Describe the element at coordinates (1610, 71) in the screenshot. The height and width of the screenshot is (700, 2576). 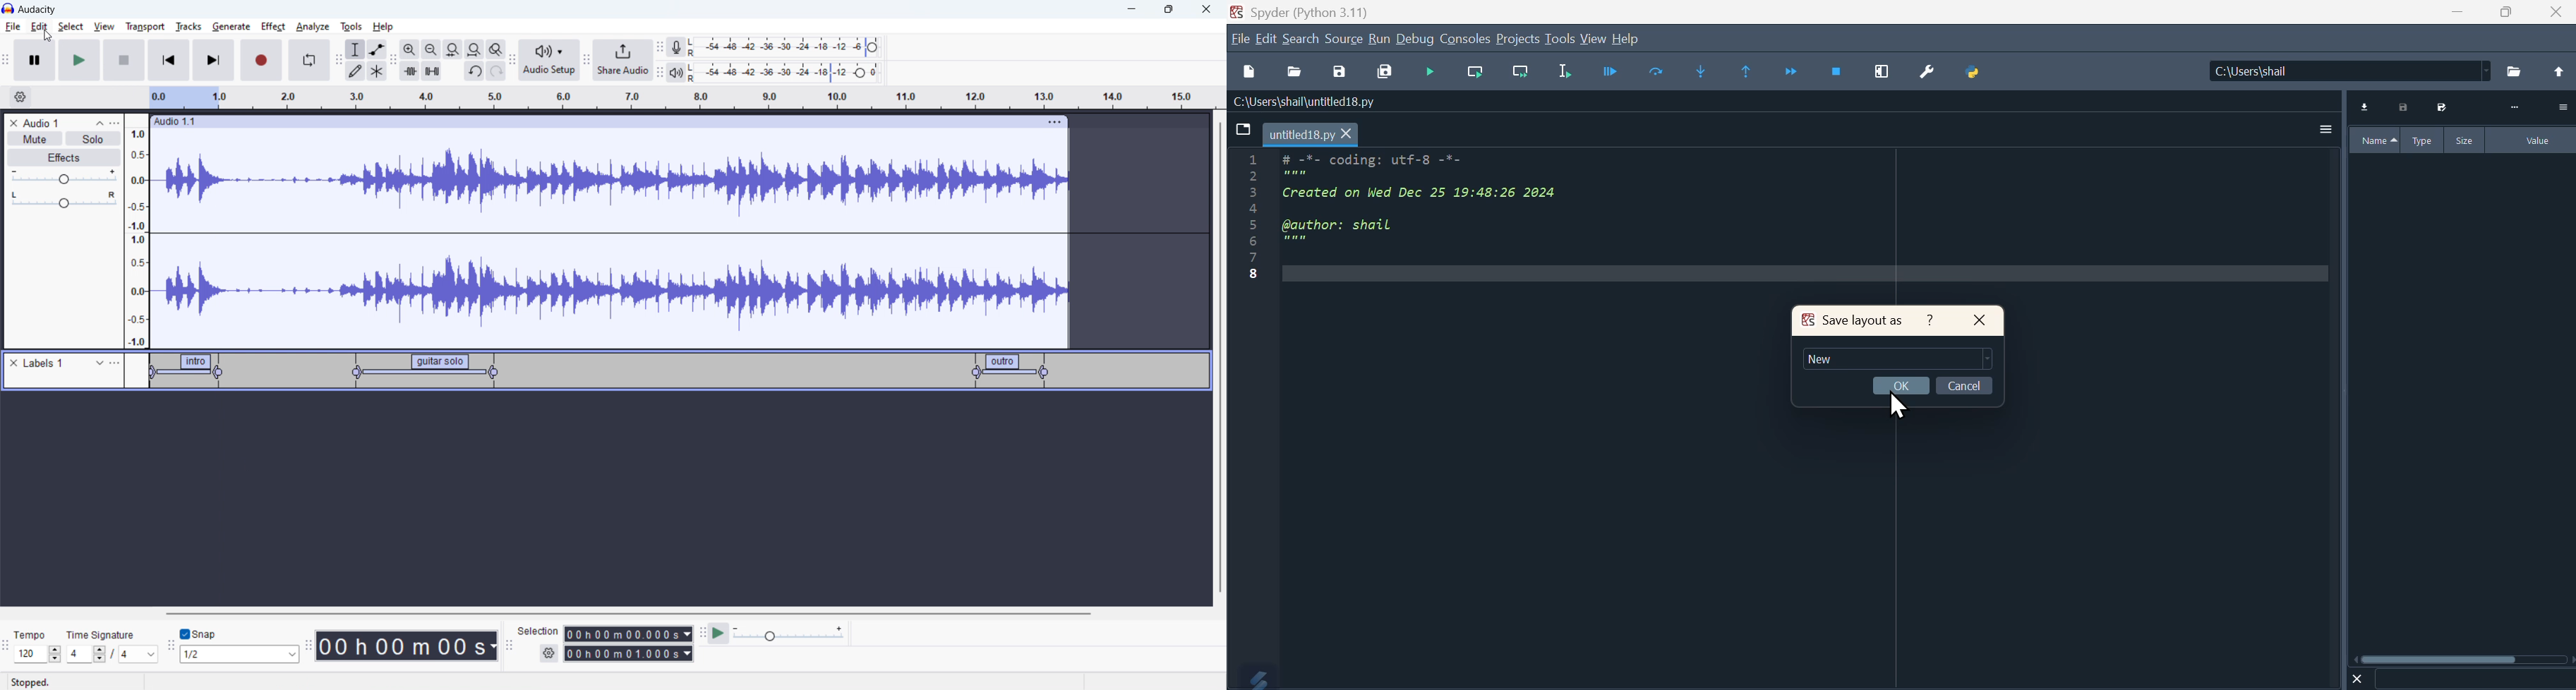
I see `Debugger` at that location.